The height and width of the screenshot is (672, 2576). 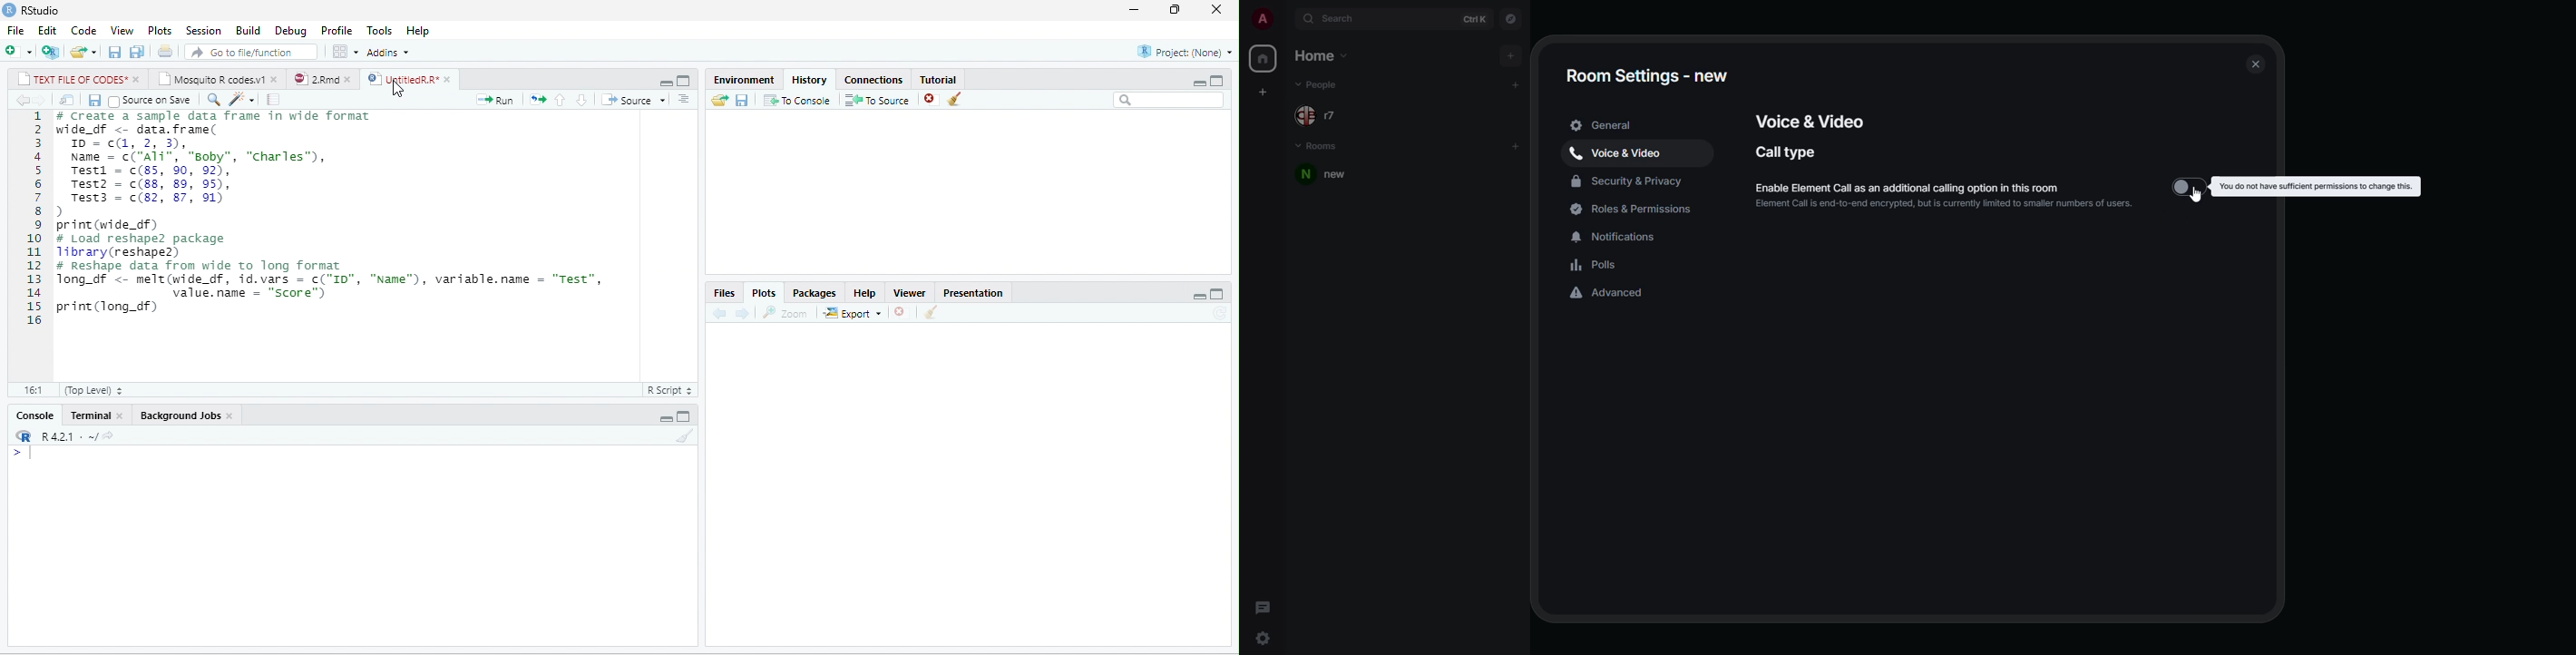 I want to click on Edit, so click(x=47, y=30).